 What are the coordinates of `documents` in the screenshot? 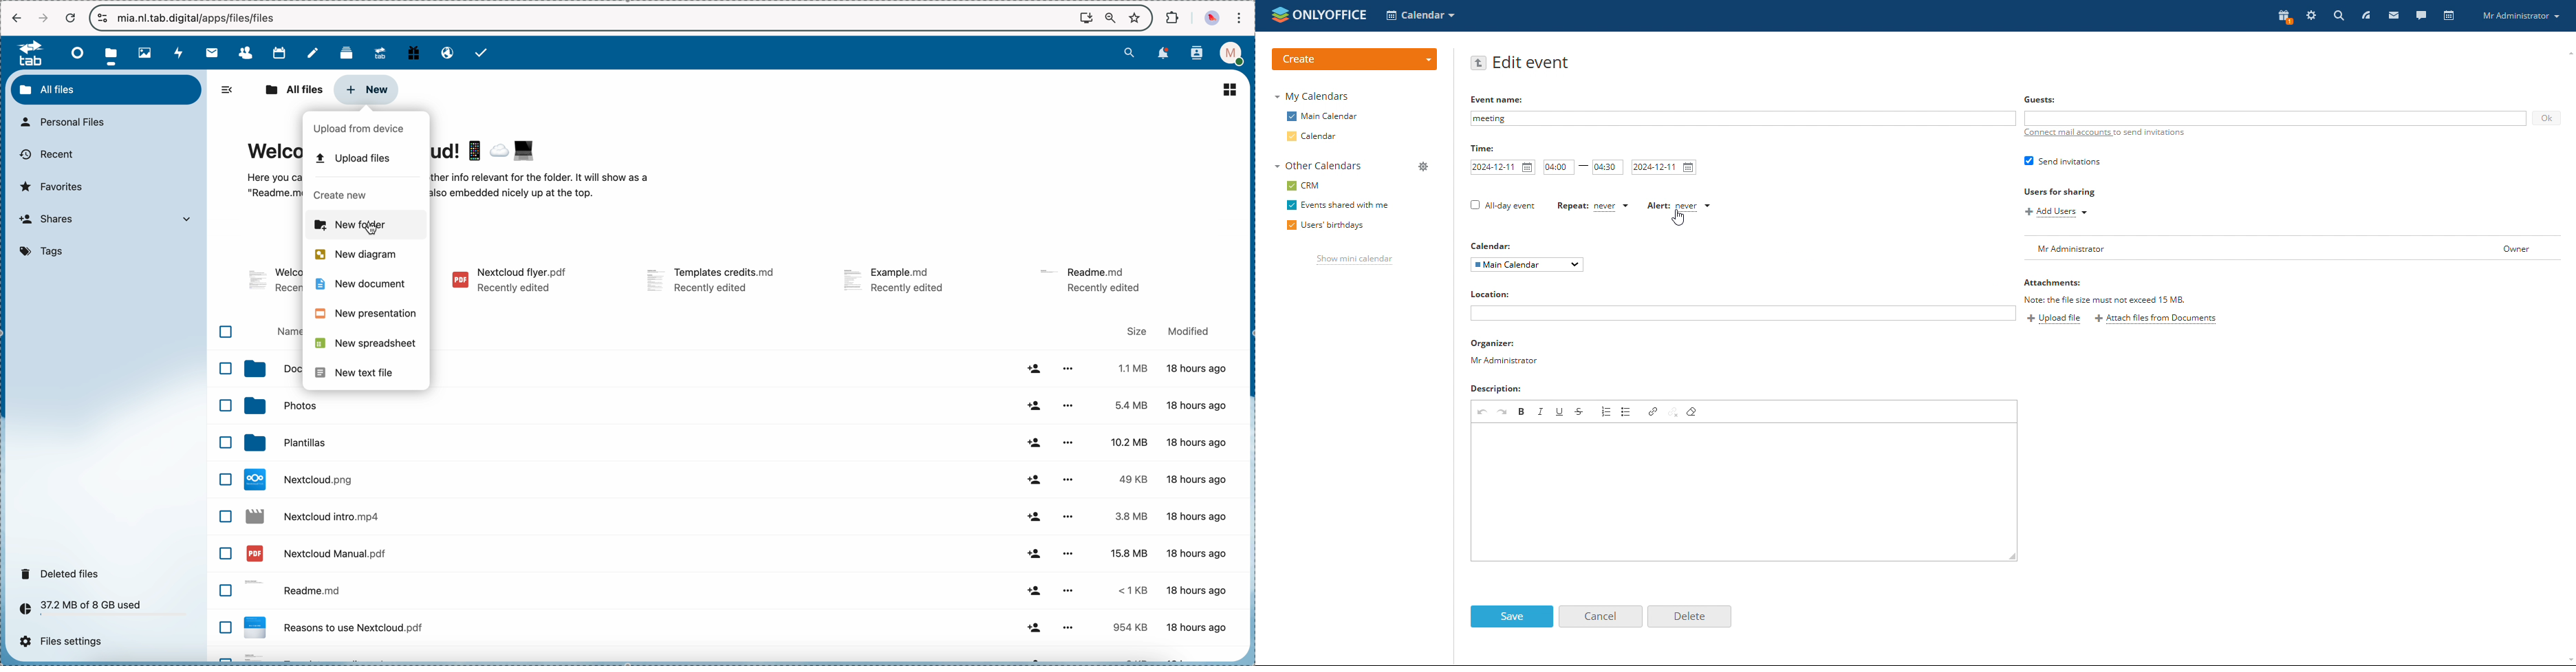 It's located at (272, 371).